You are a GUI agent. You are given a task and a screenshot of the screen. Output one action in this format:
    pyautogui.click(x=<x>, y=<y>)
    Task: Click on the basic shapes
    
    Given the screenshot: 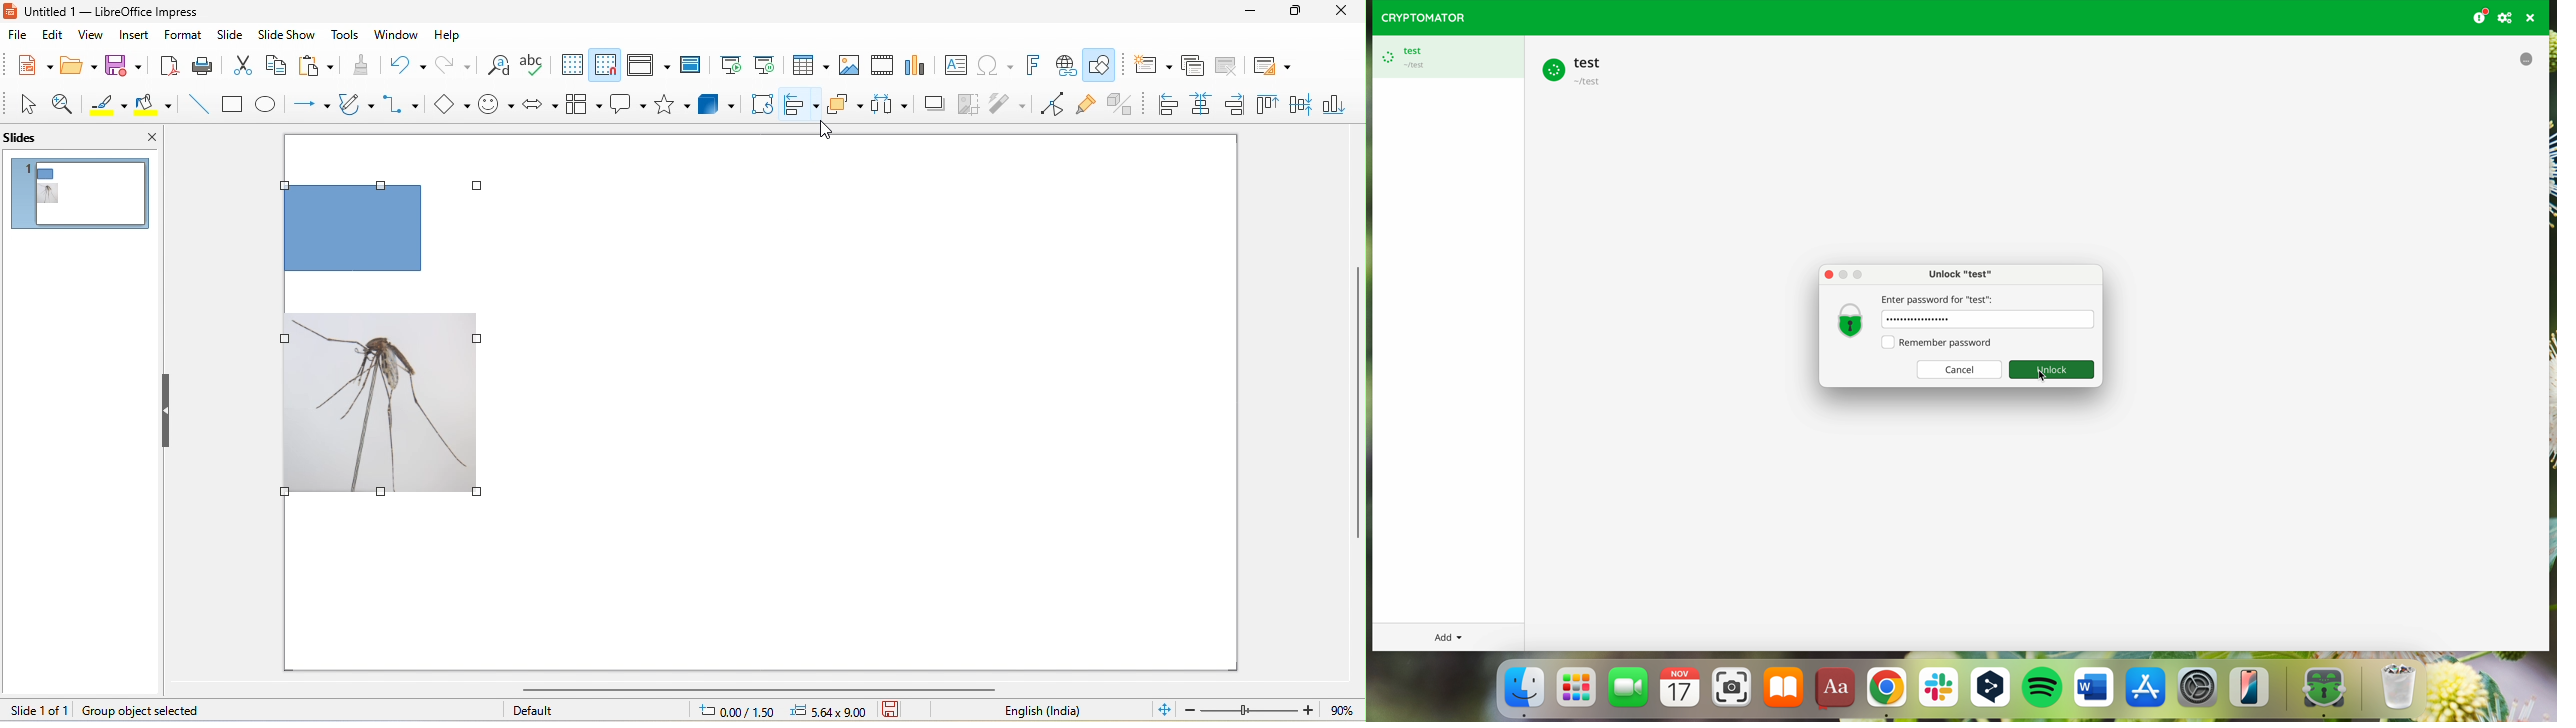 What is the action you would take?
    pyautogui.click(x=448, y=106)
    